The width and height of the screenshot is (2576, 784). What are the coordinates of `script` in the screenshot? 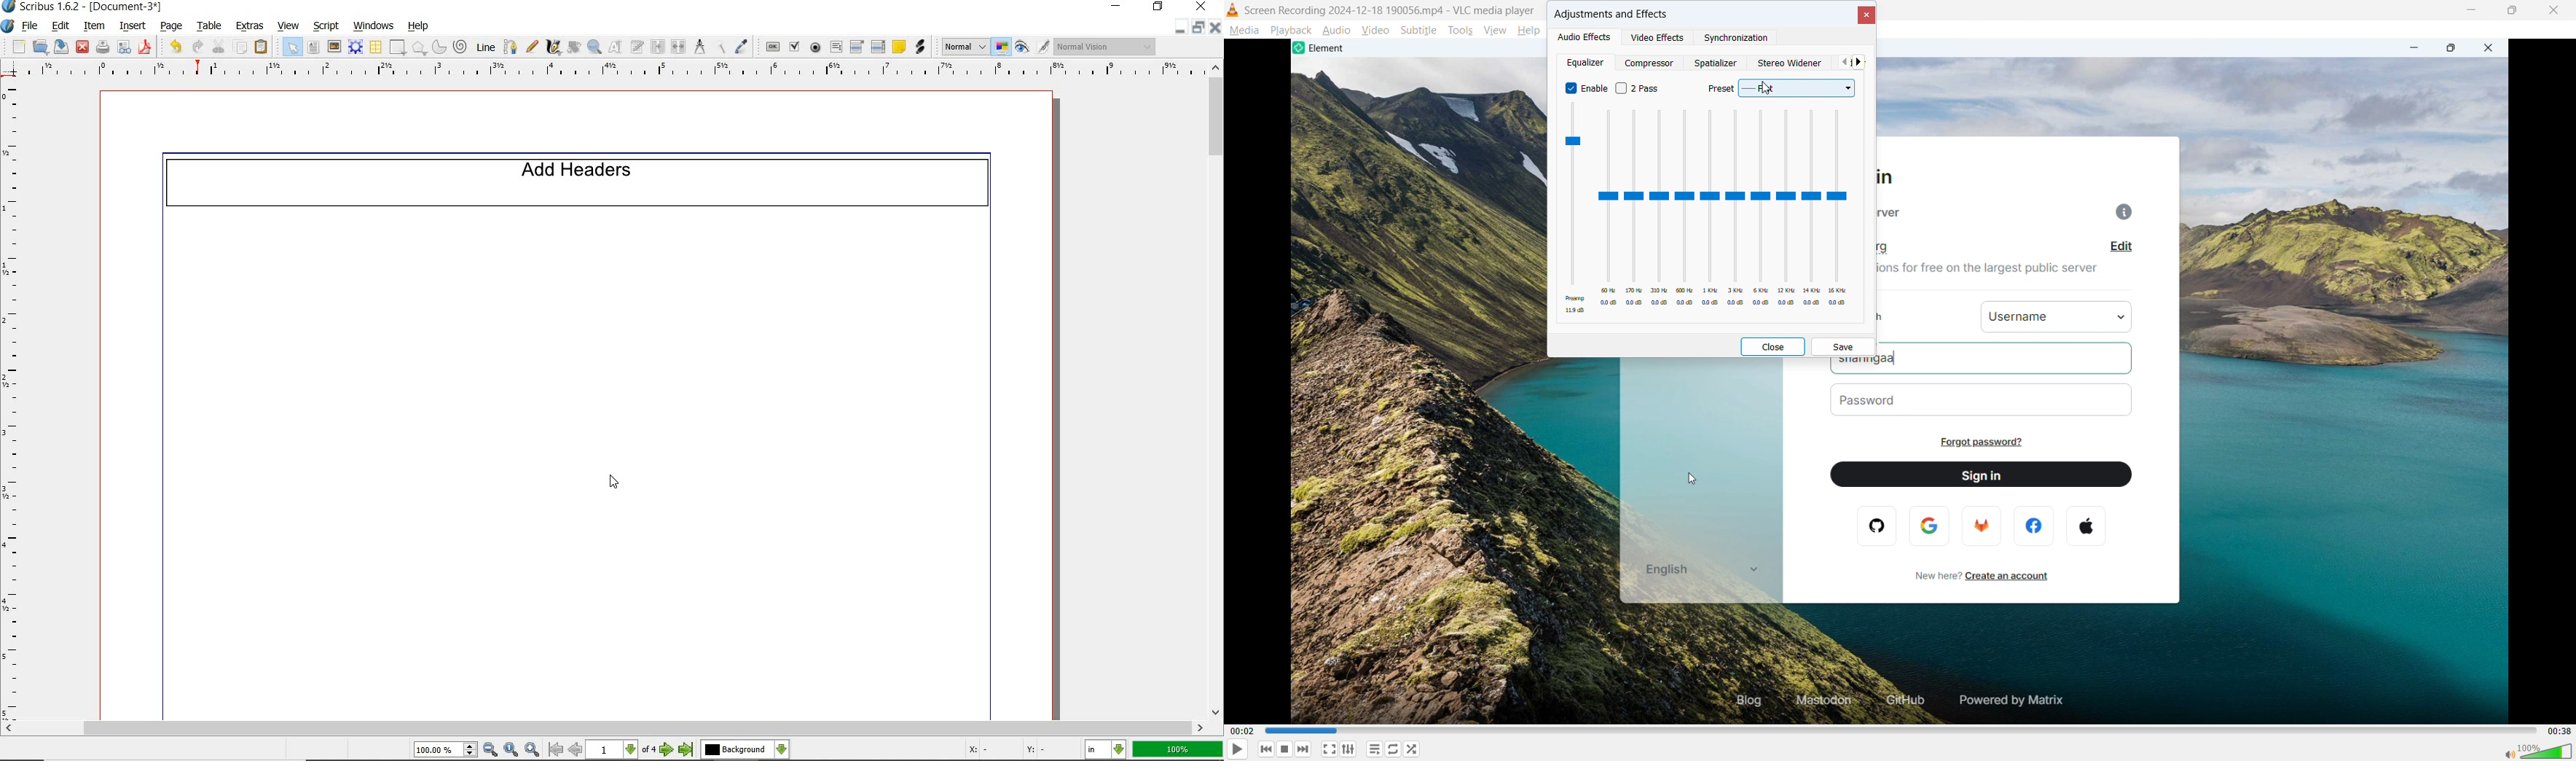 It's located at (325, 27).